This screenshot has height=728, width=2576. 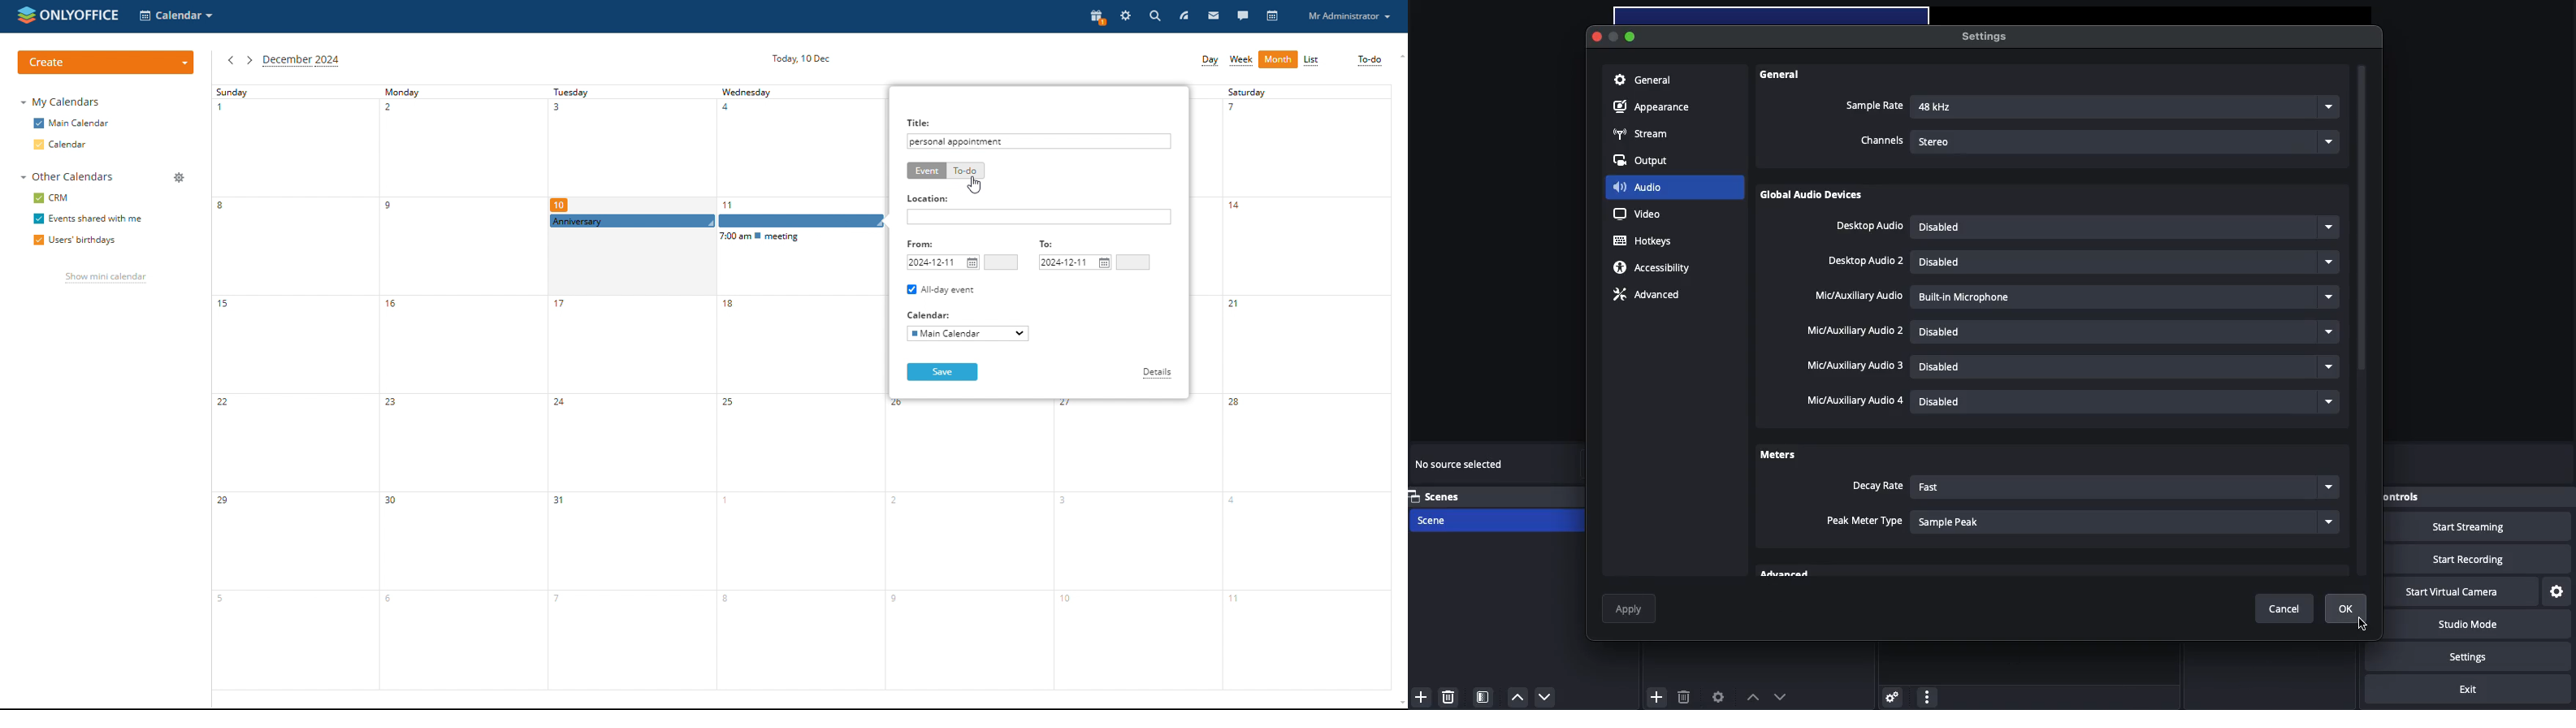 What do you see at coordinates (2288, 609) in the screenshot?
I see `Cancel` at bounding box center [2288, 609].